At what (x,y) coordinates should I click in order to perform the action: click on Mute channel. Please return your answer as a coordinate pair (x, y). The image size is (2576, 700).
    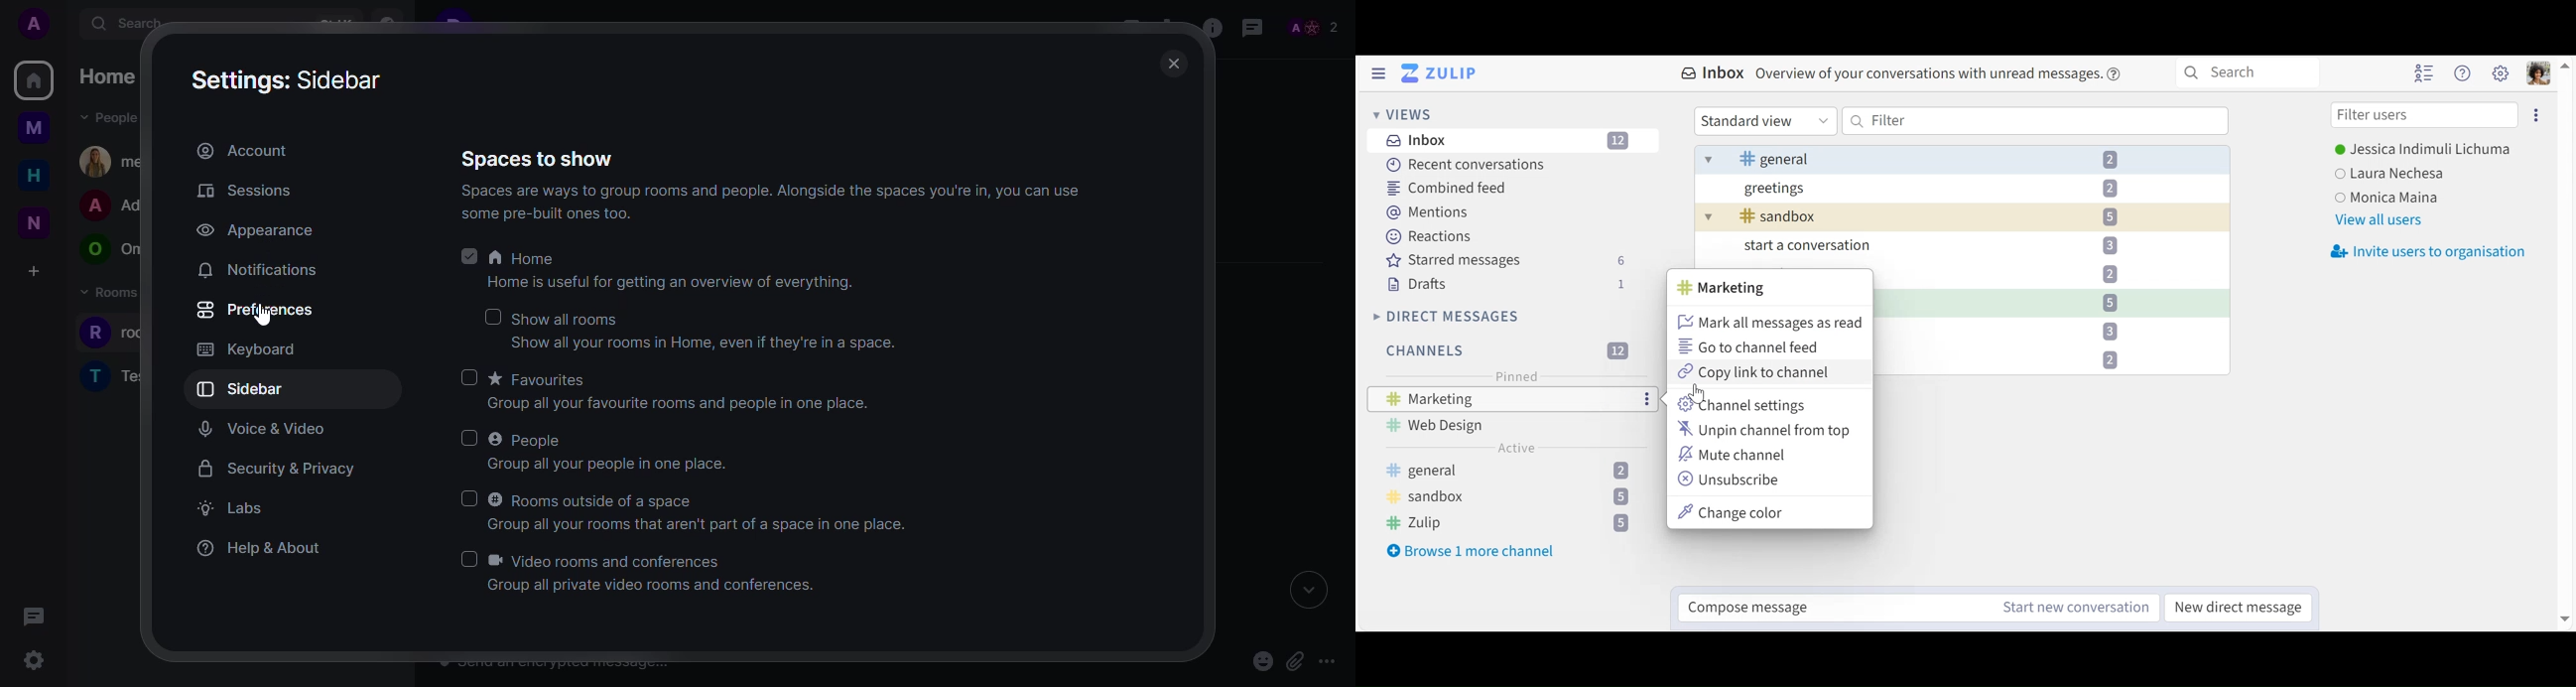
    Looking at the image, I should click on (1735, 455).